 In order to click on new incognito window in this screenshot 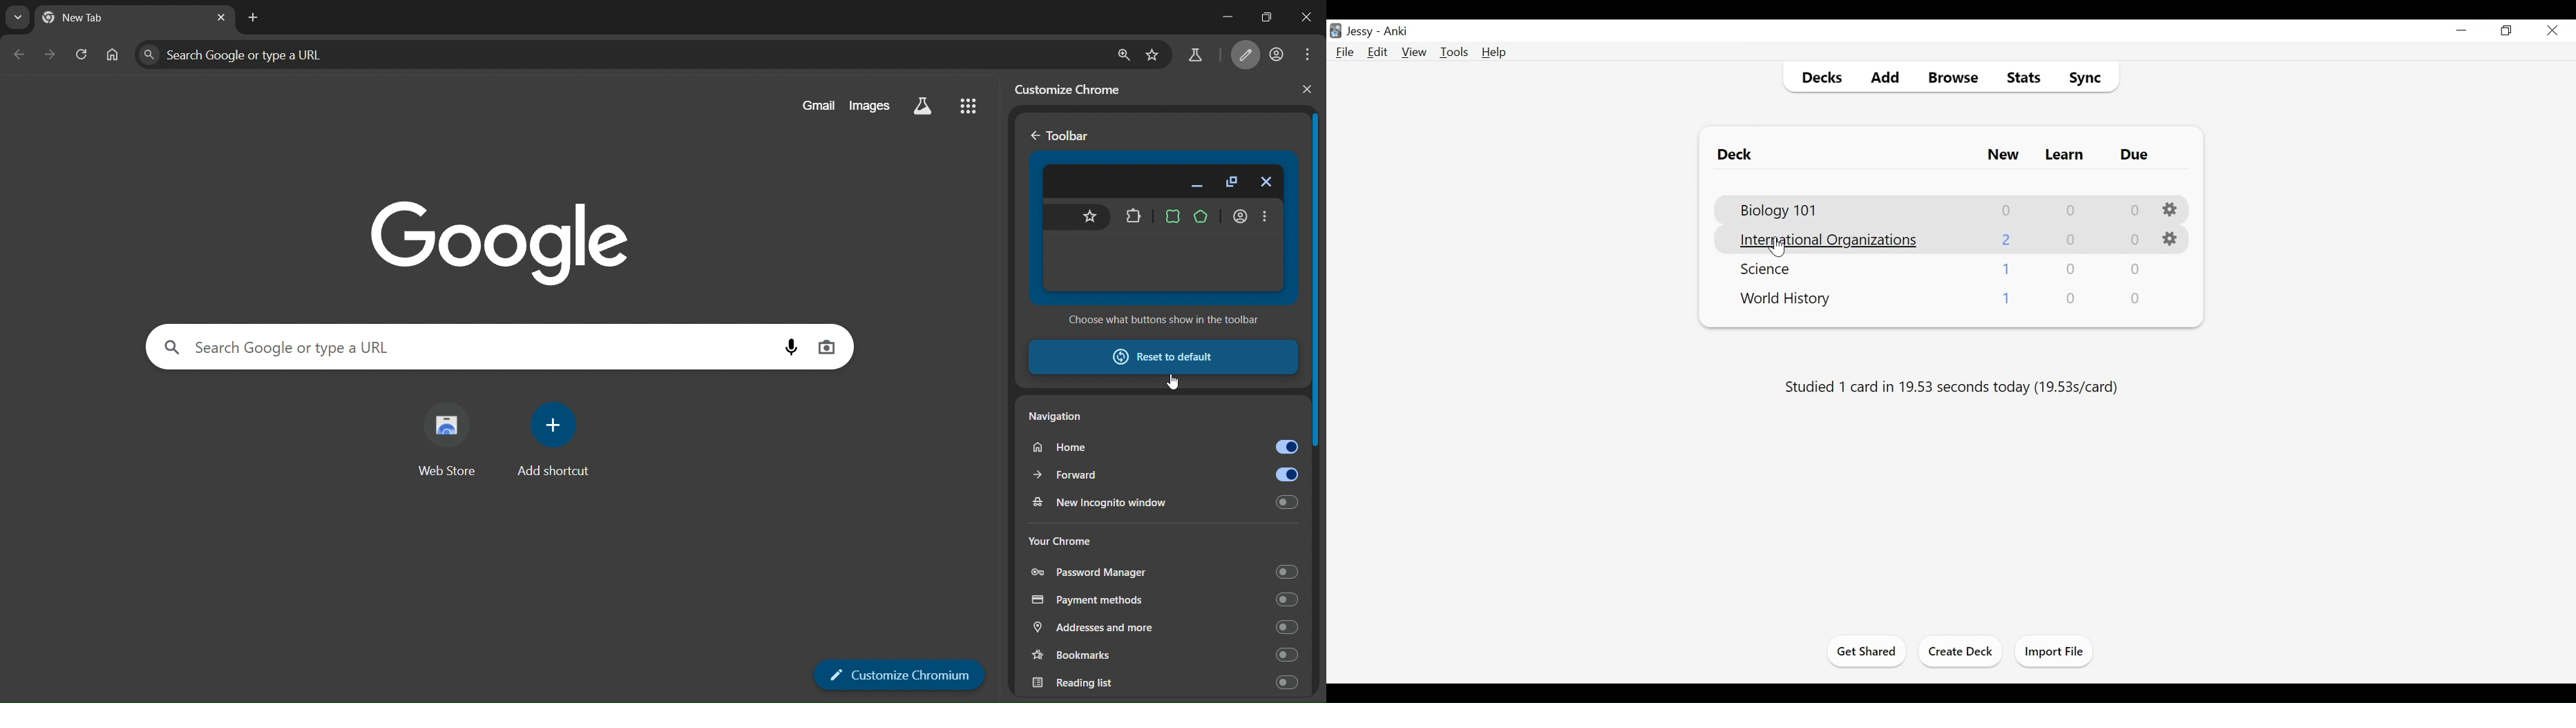, I will do `click(1162, 502)`.